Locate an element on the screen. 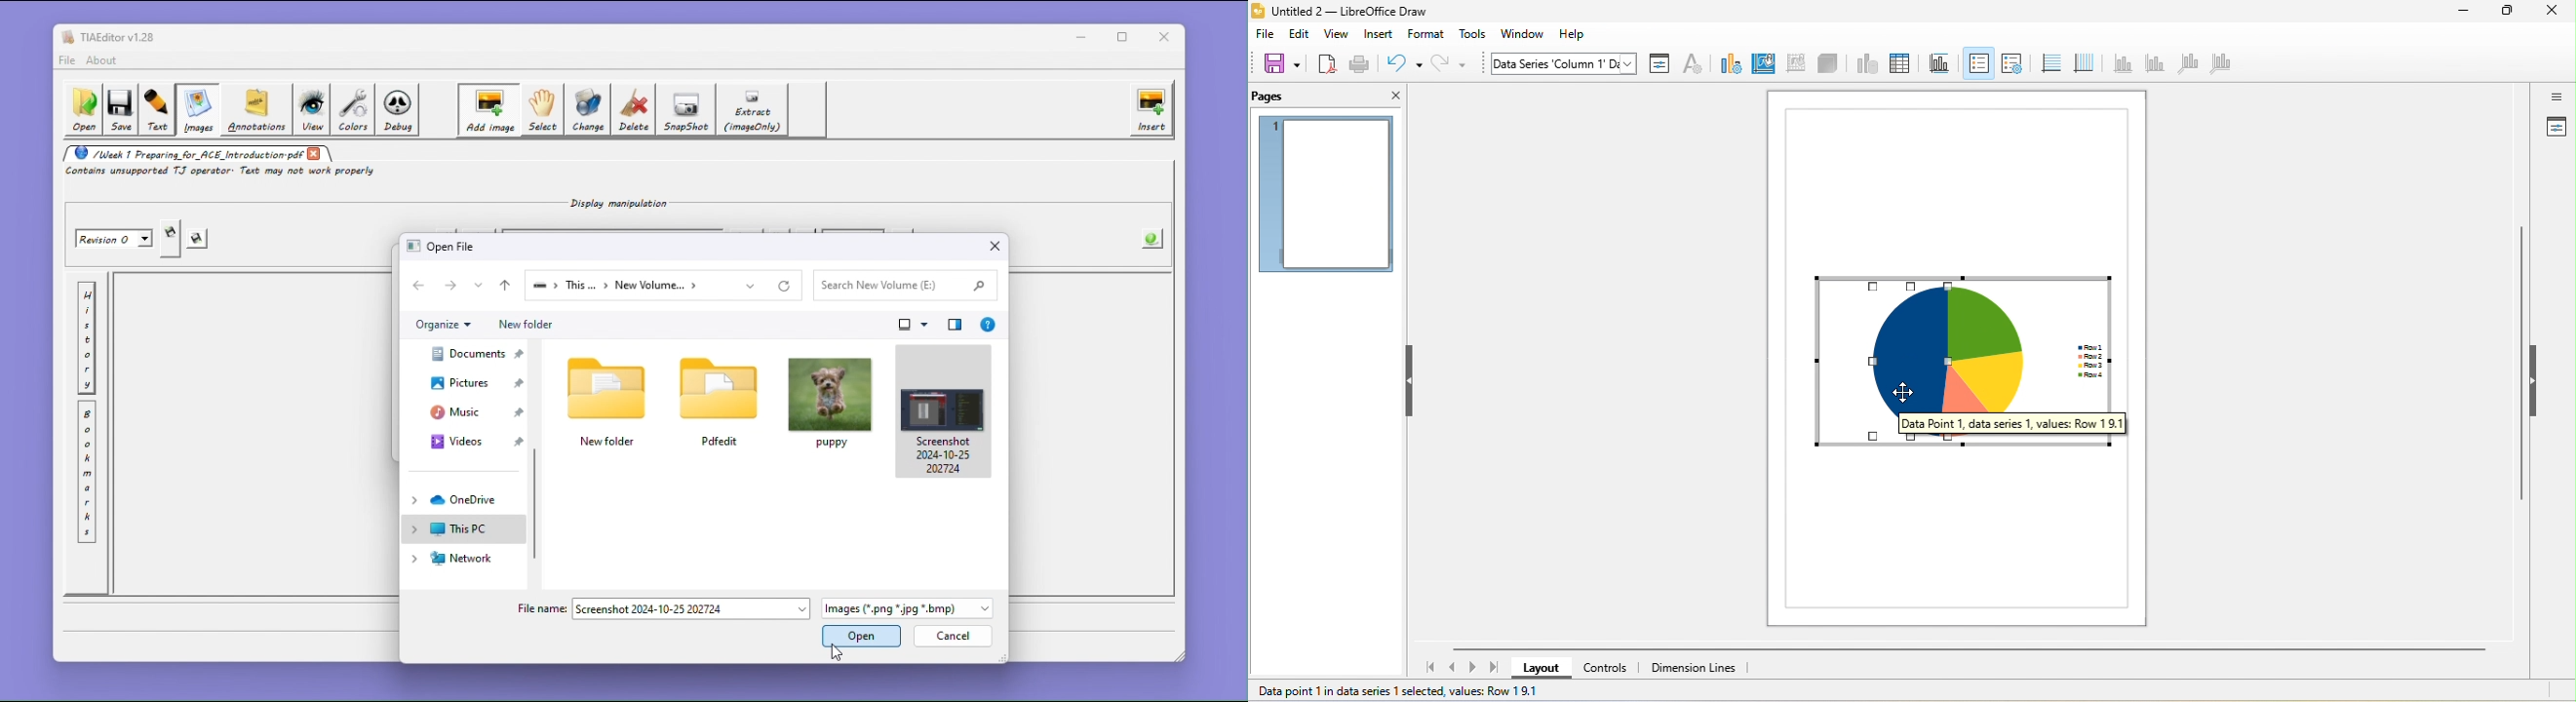 This screenshot has height=728, width=2576. data point 1, data series1, values row 1.9.1 is located at coordinates (2043, 423).